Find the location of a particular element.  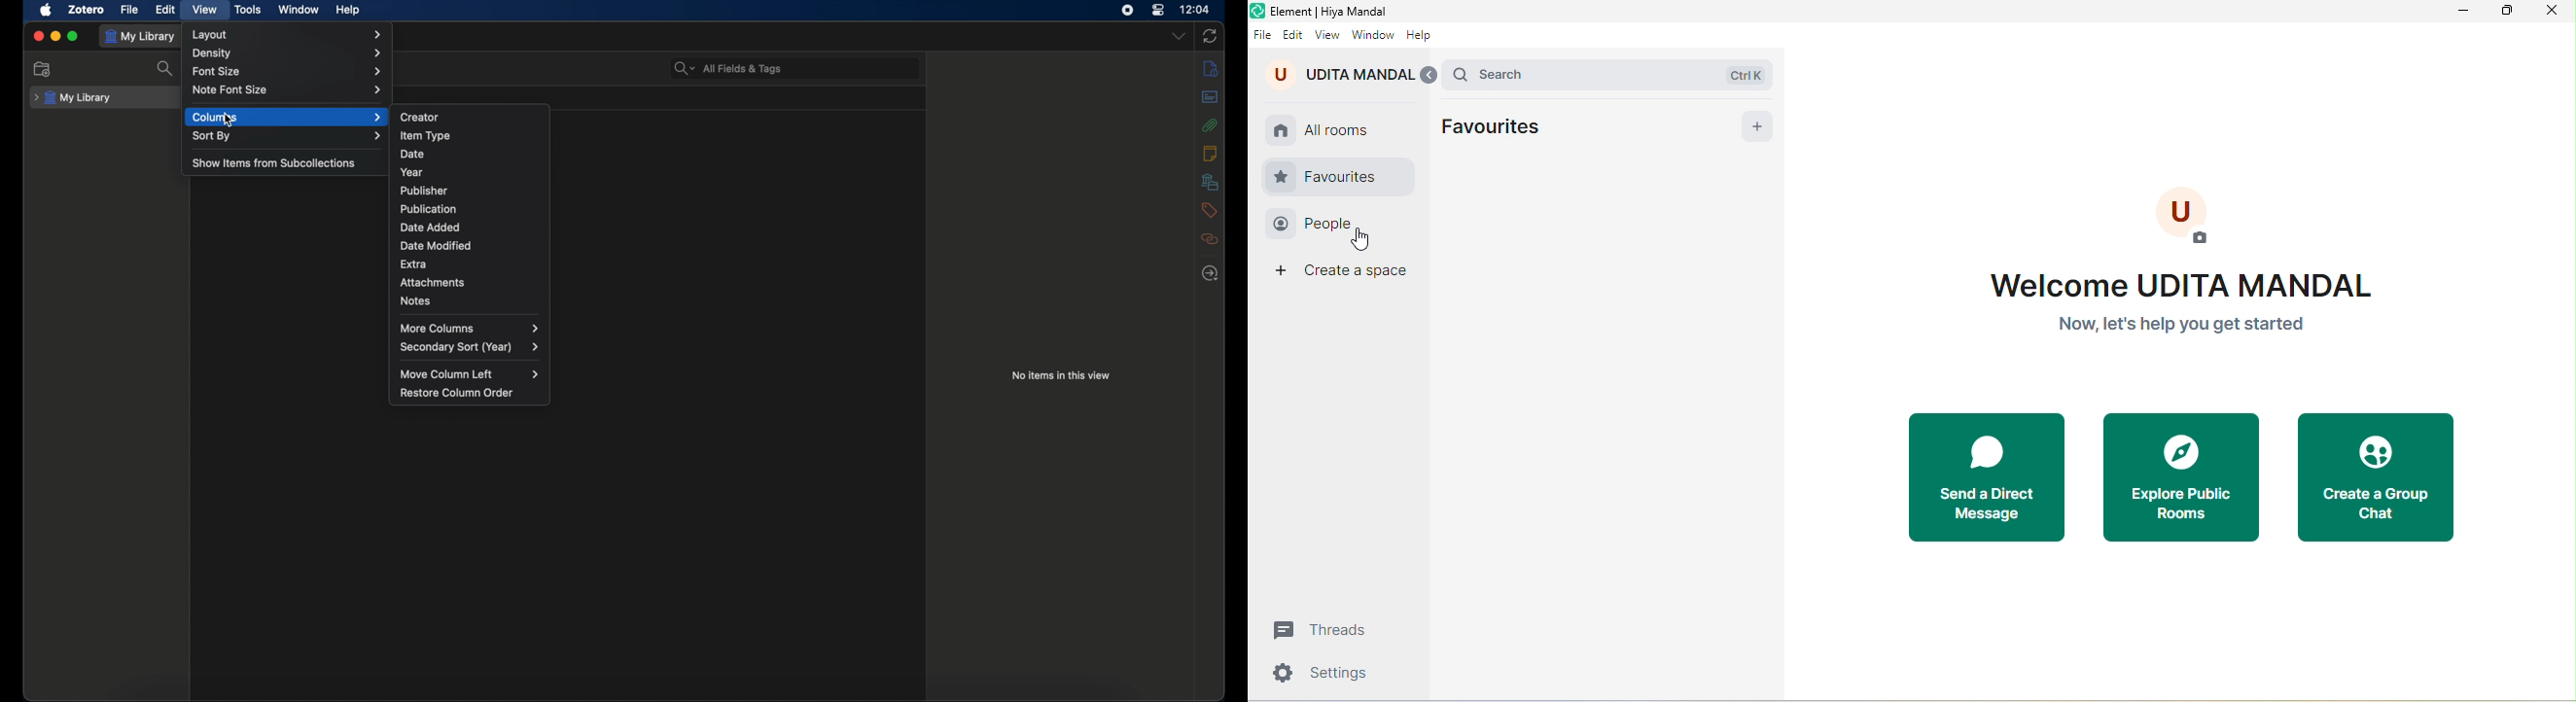

notes is located at coordinates (416, 300).